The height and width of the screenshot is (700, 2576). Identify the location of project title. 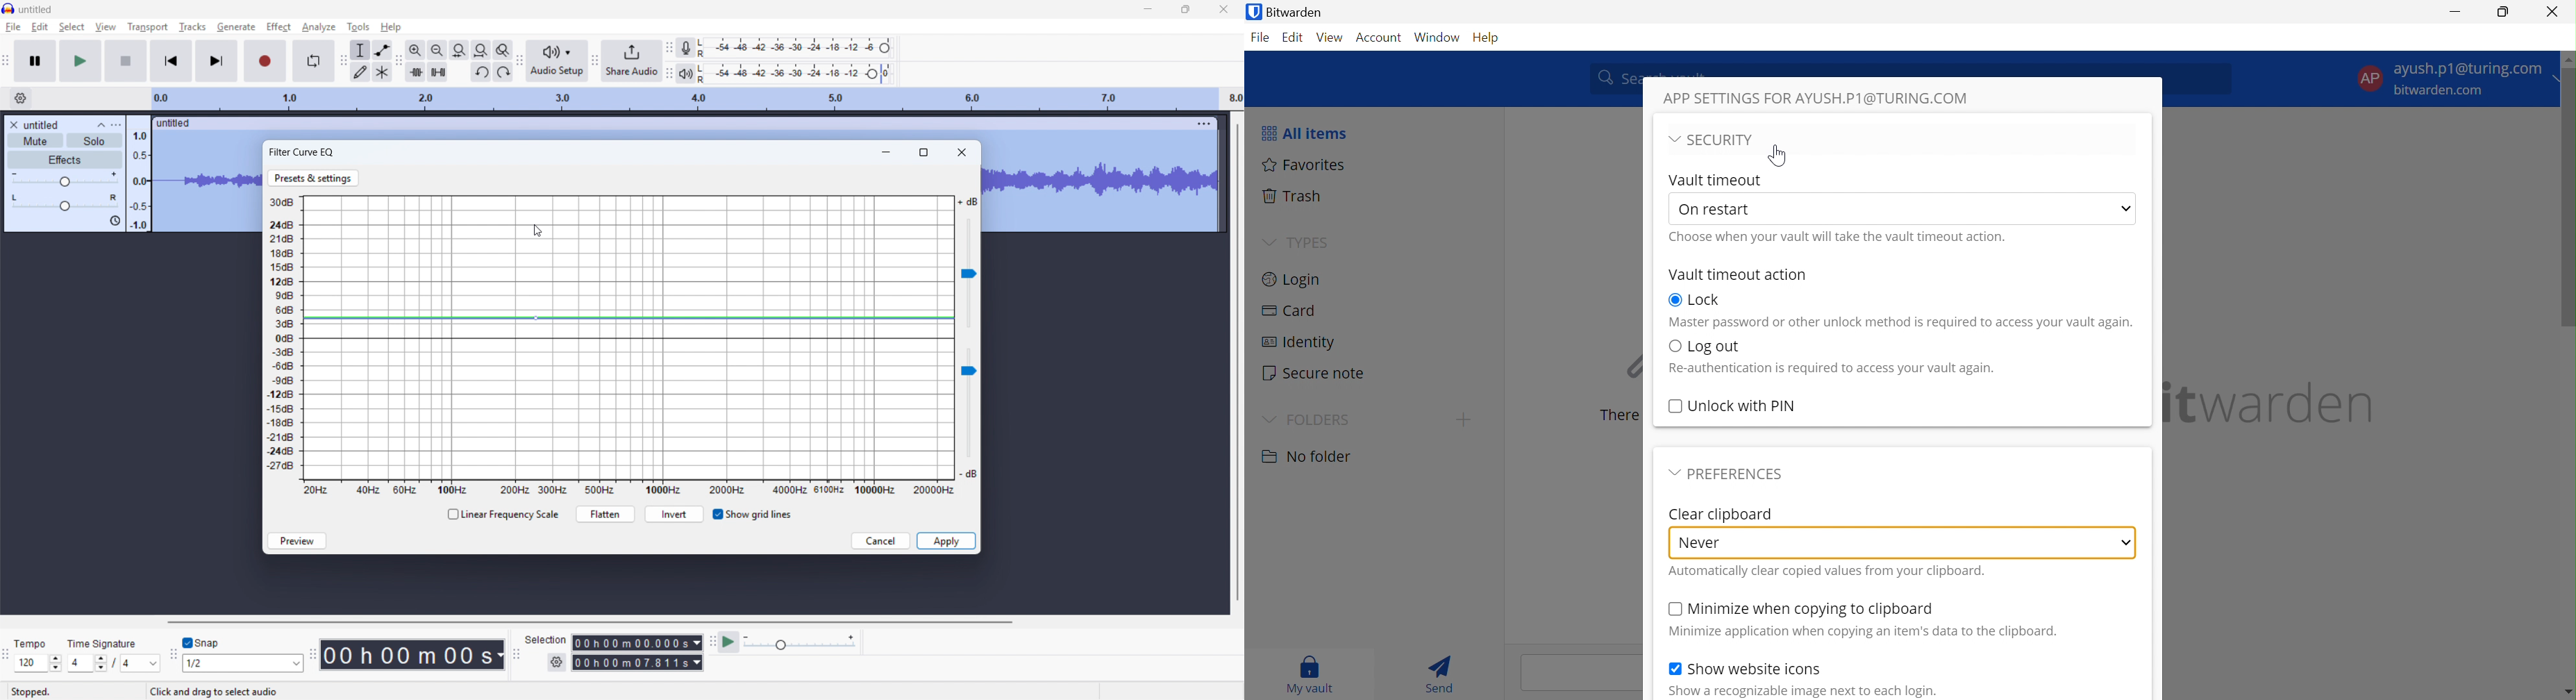
(36, 9).